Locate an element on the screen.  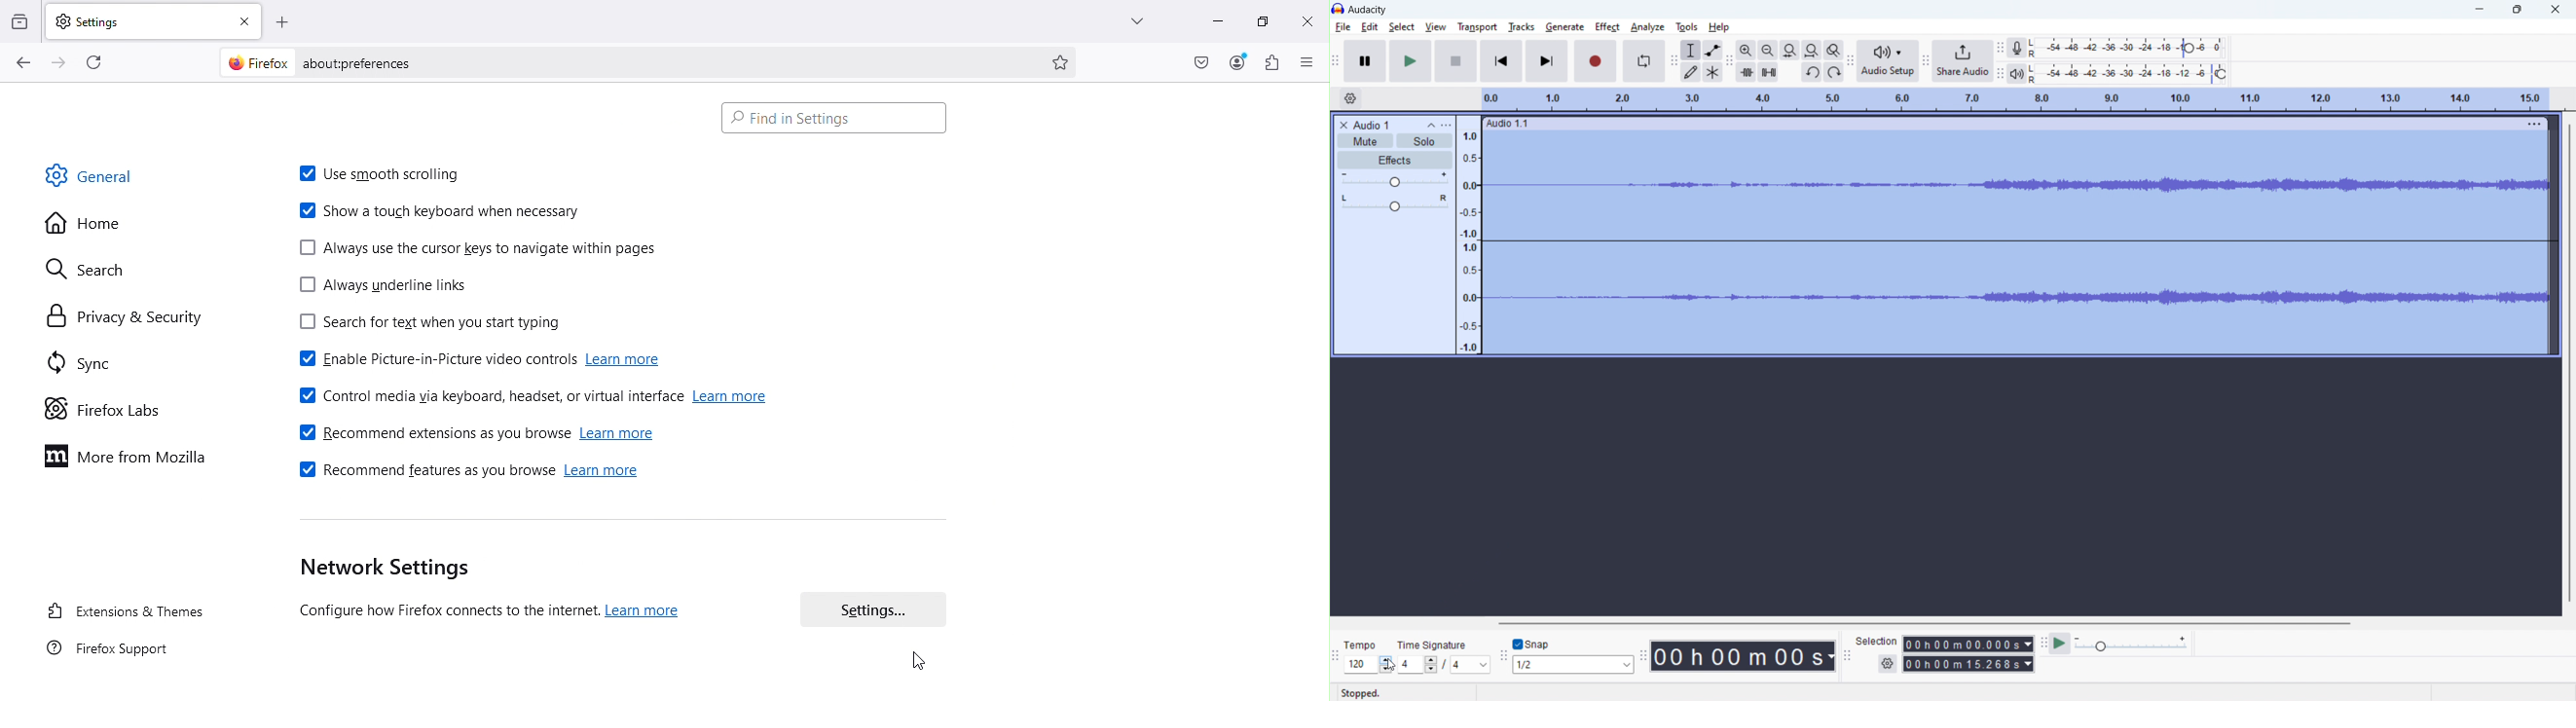
play is located at coordinates (1410, 62).